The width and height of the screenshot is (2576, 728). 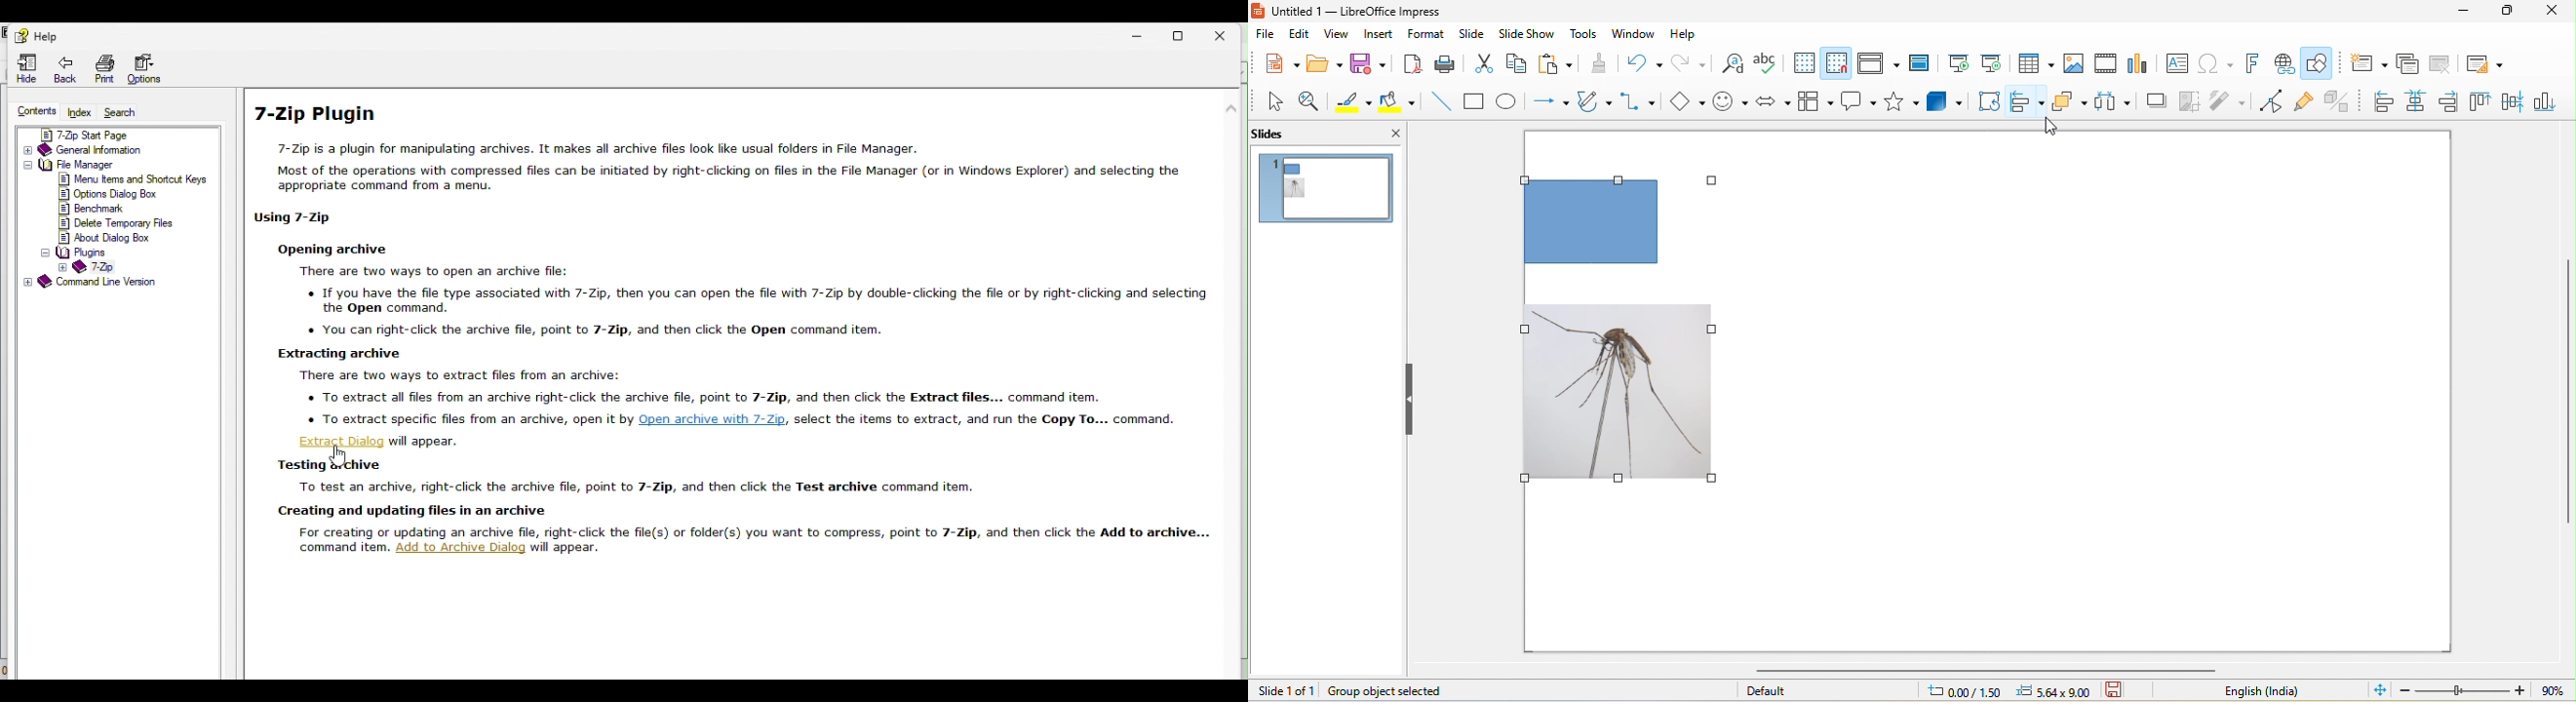 I want to click on center, so click(x=2514, y=106).